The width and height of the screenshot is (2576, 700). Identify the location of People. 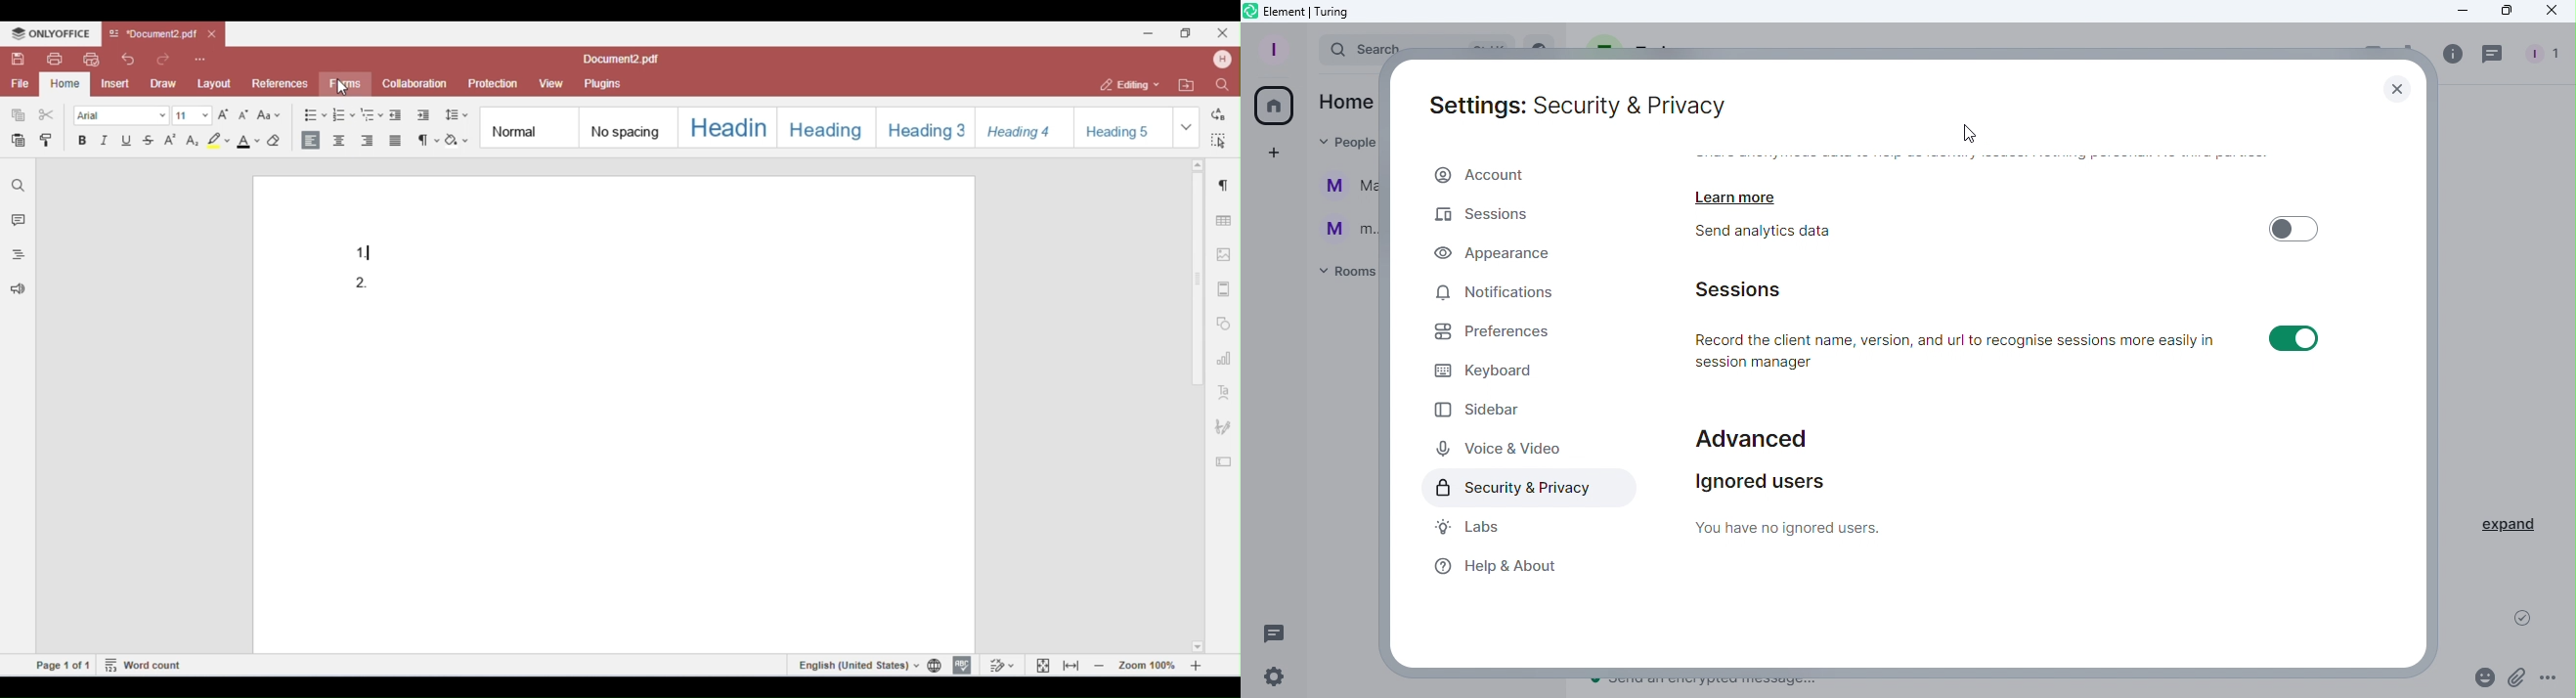
(2548, 51).